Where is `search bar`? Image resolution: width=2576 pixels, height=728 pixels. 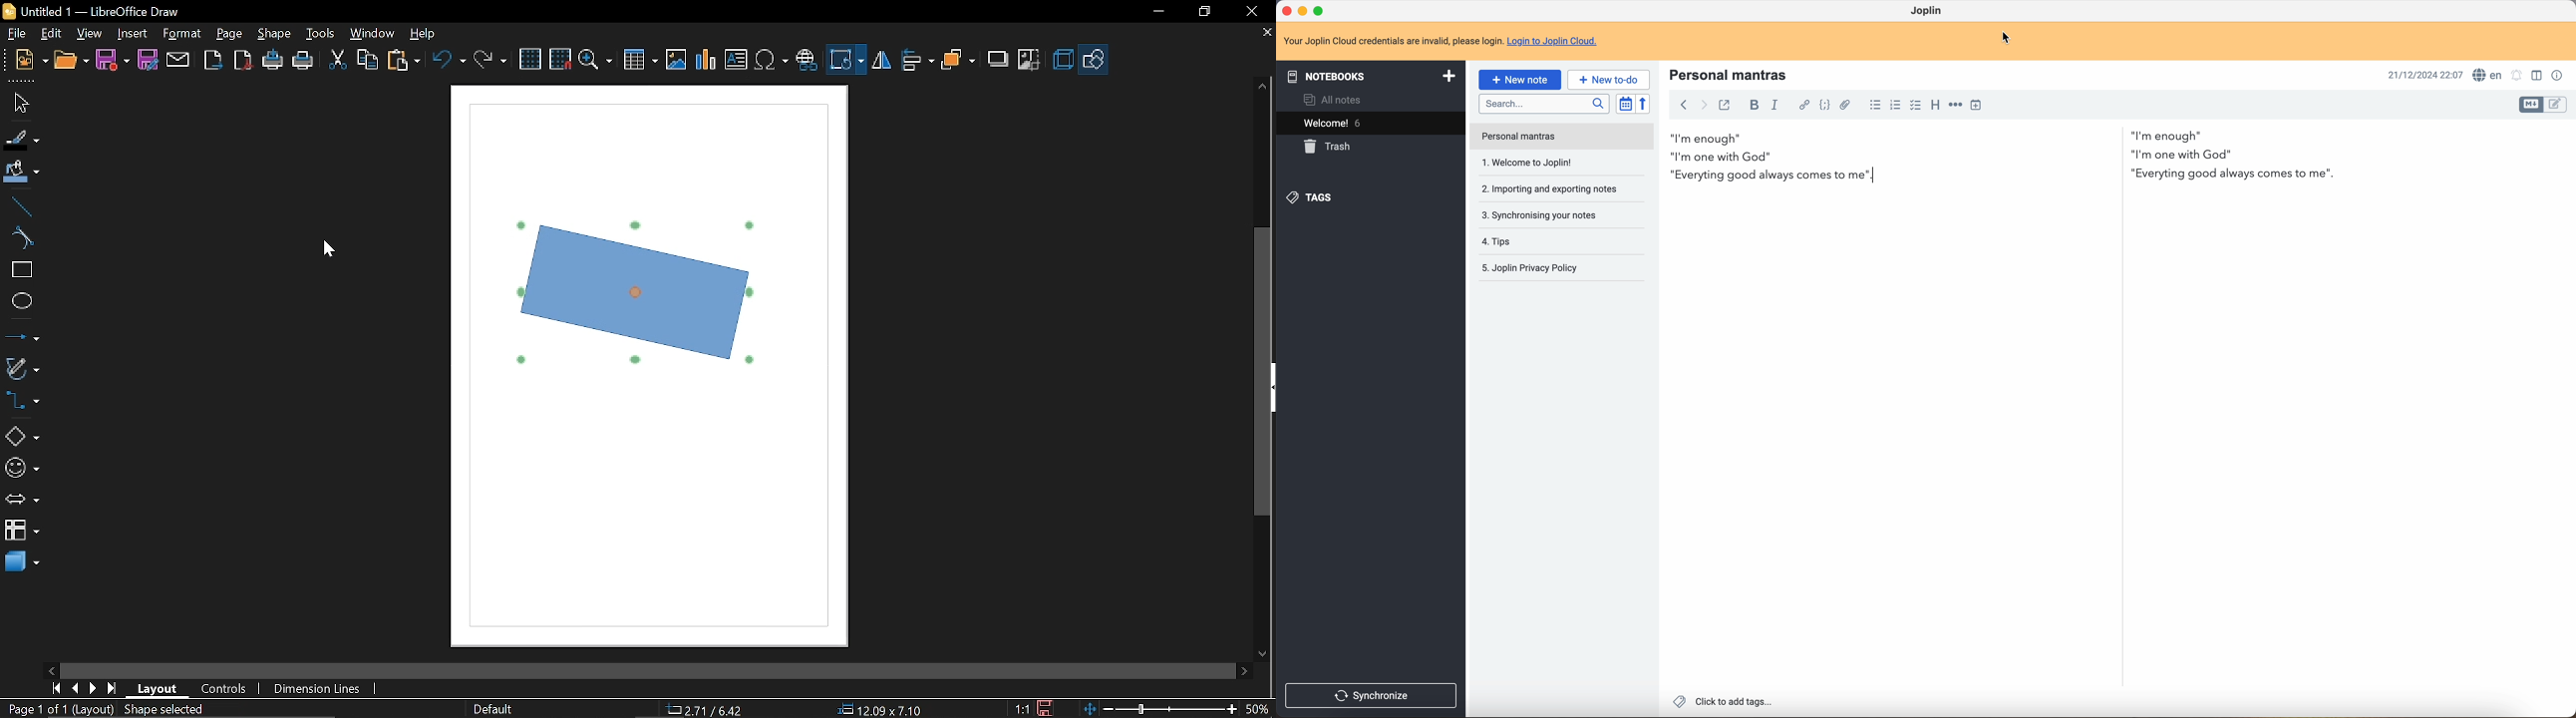 search bar is located at coordinates (1545, 105).